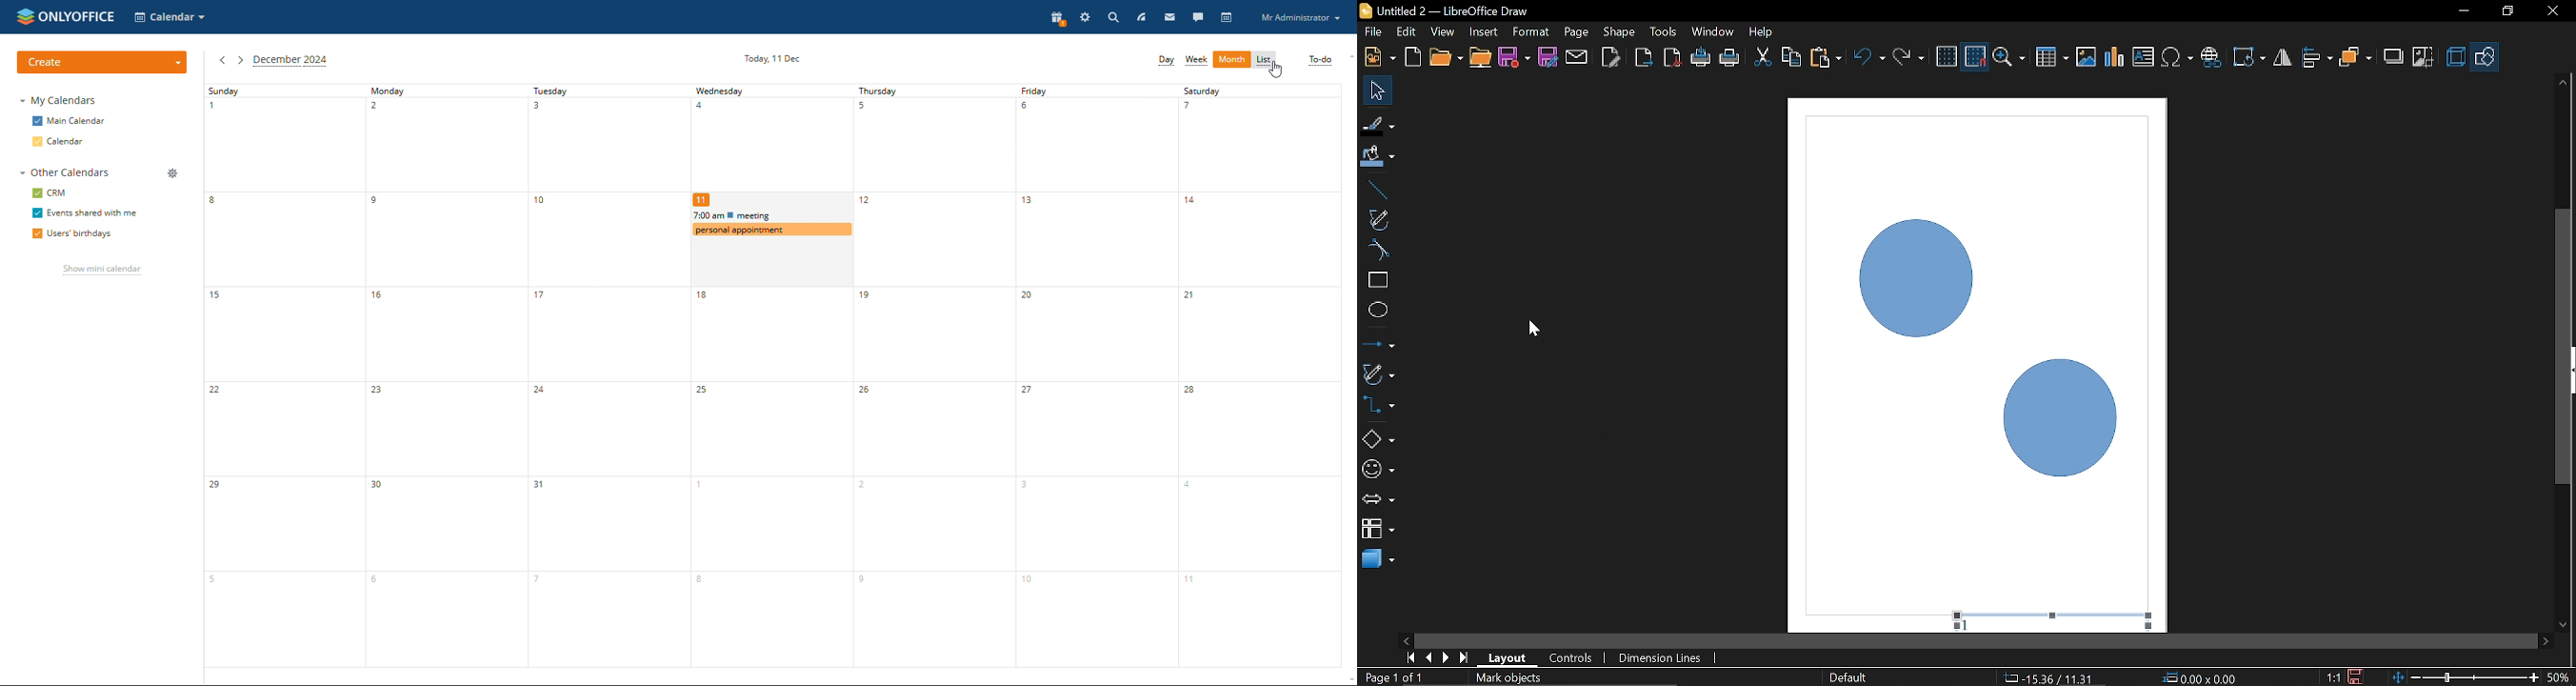 This screenshot has height=700, width=2576. I want to click on DImension line, so click(1663, 659).